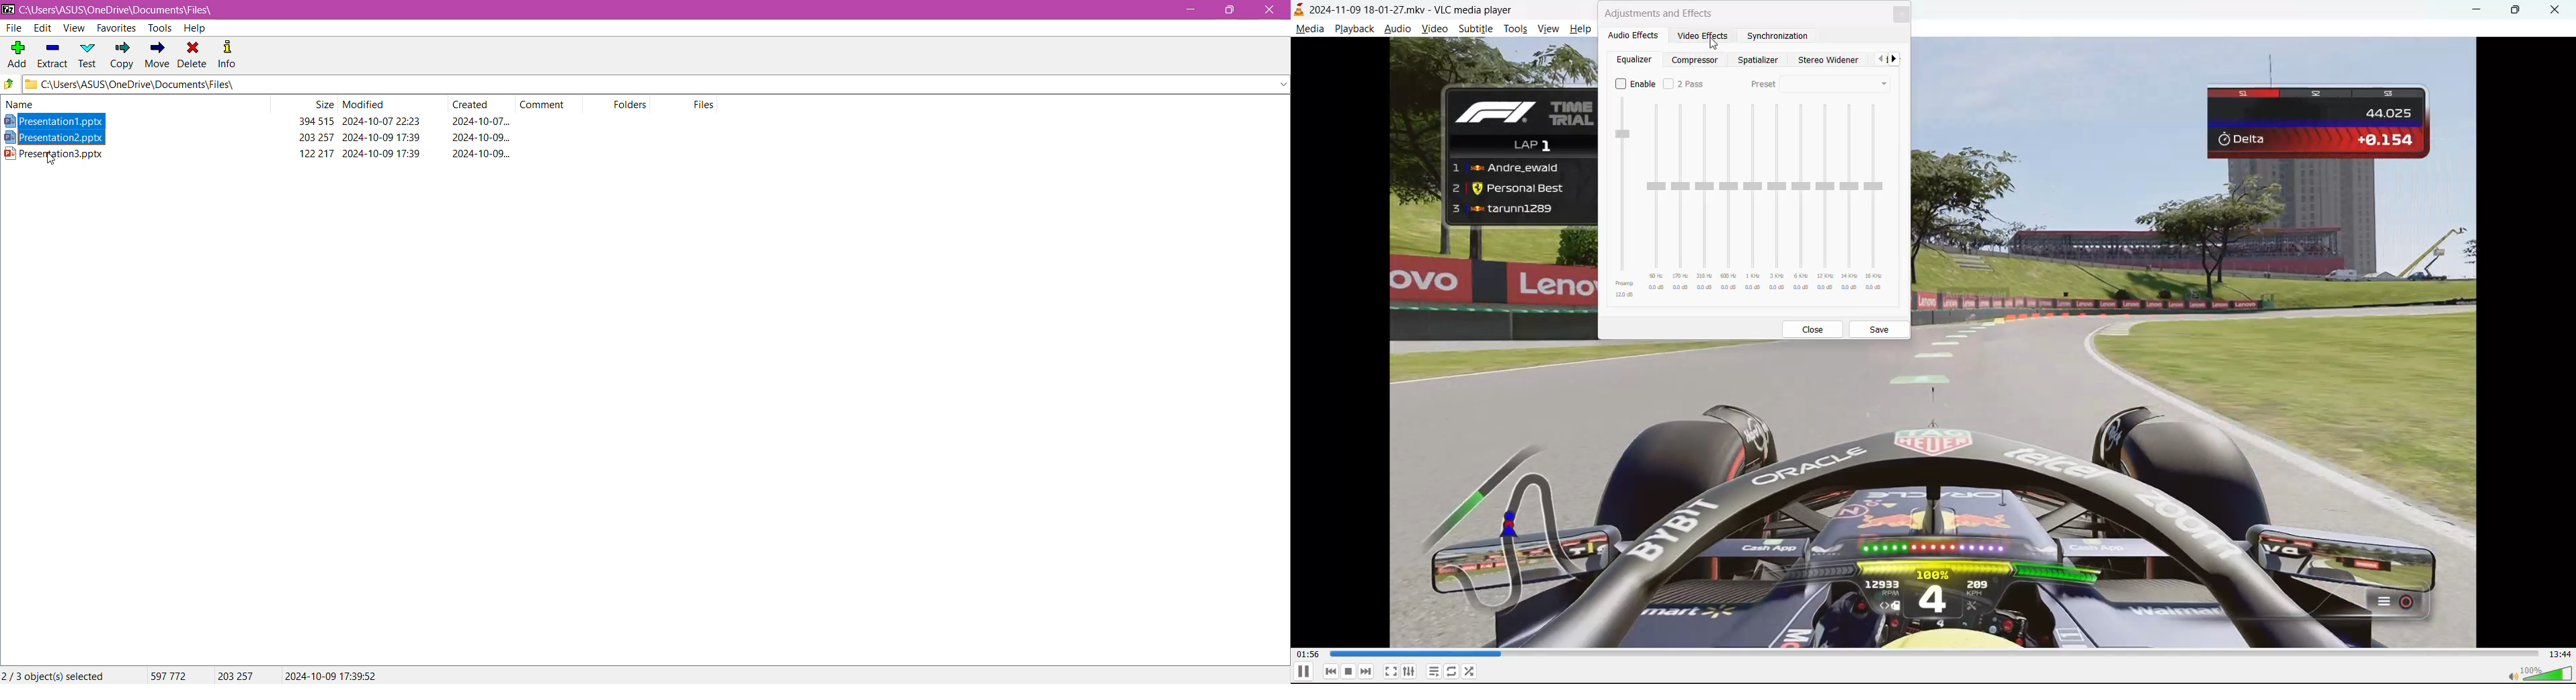 This screenshot has height=700, width=2576. I want to click on Move, so click(155, 56).